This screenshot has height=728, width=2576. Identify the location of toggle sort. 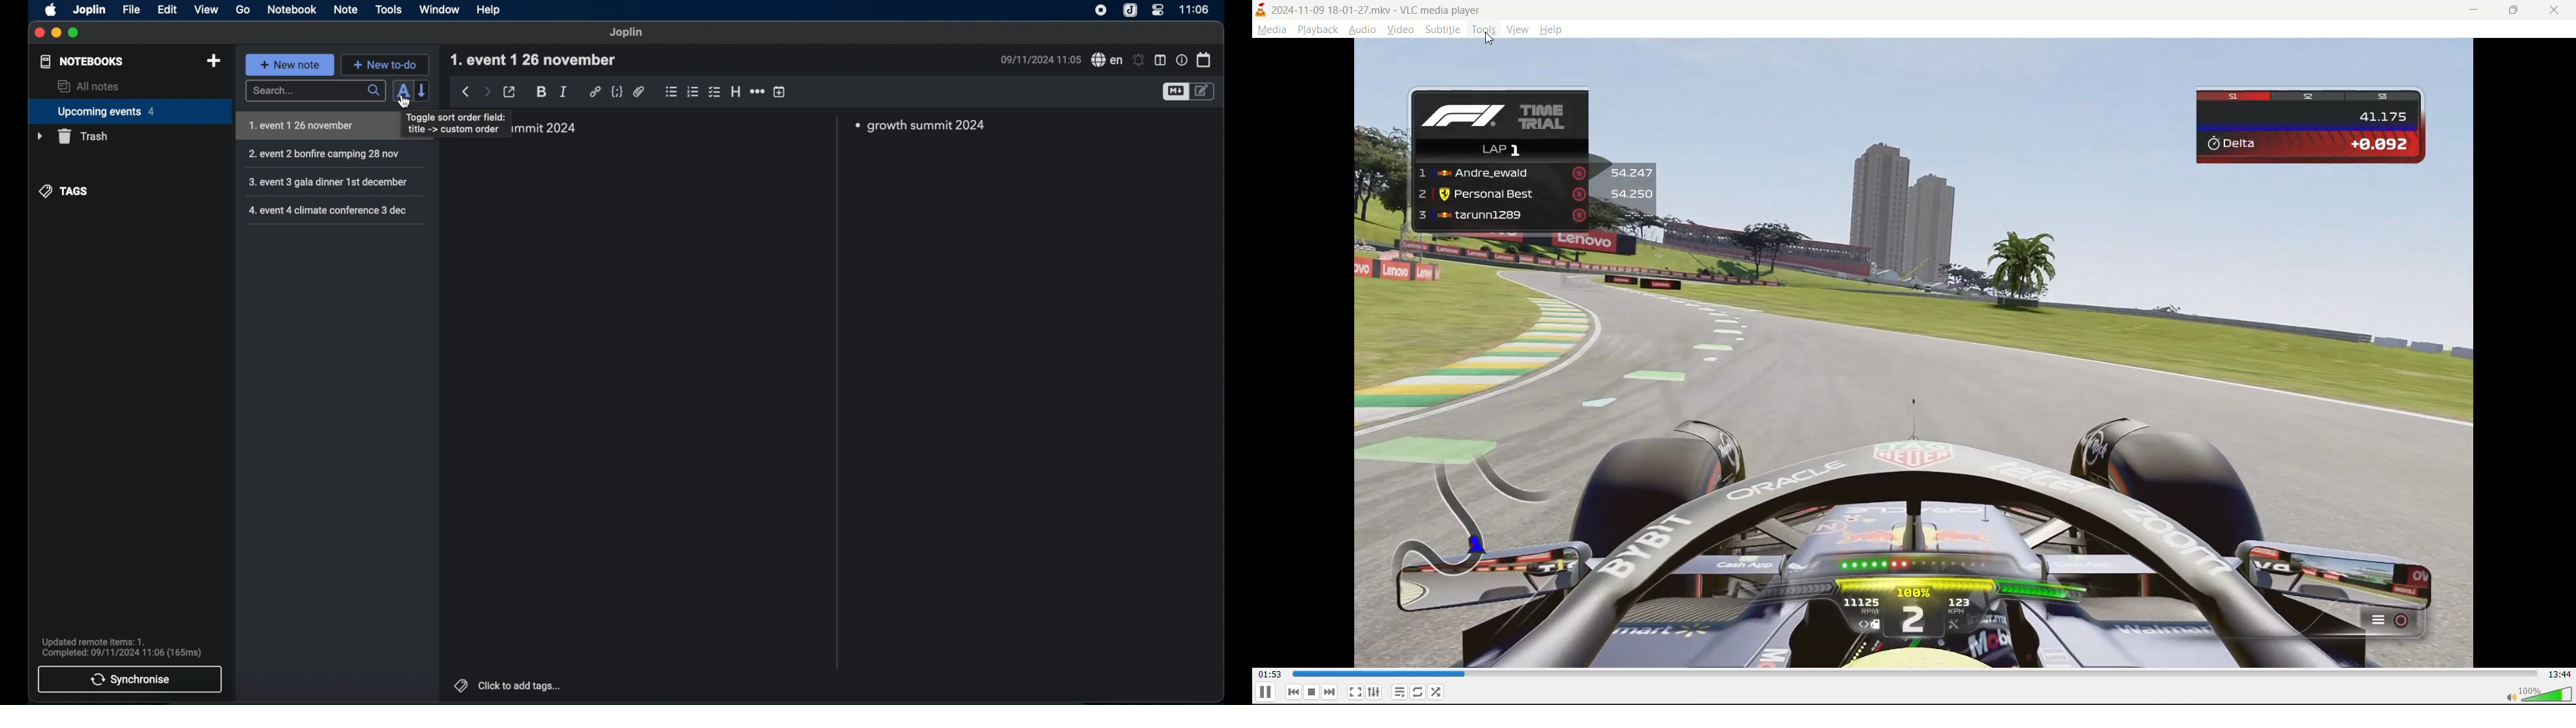
(405, 89).